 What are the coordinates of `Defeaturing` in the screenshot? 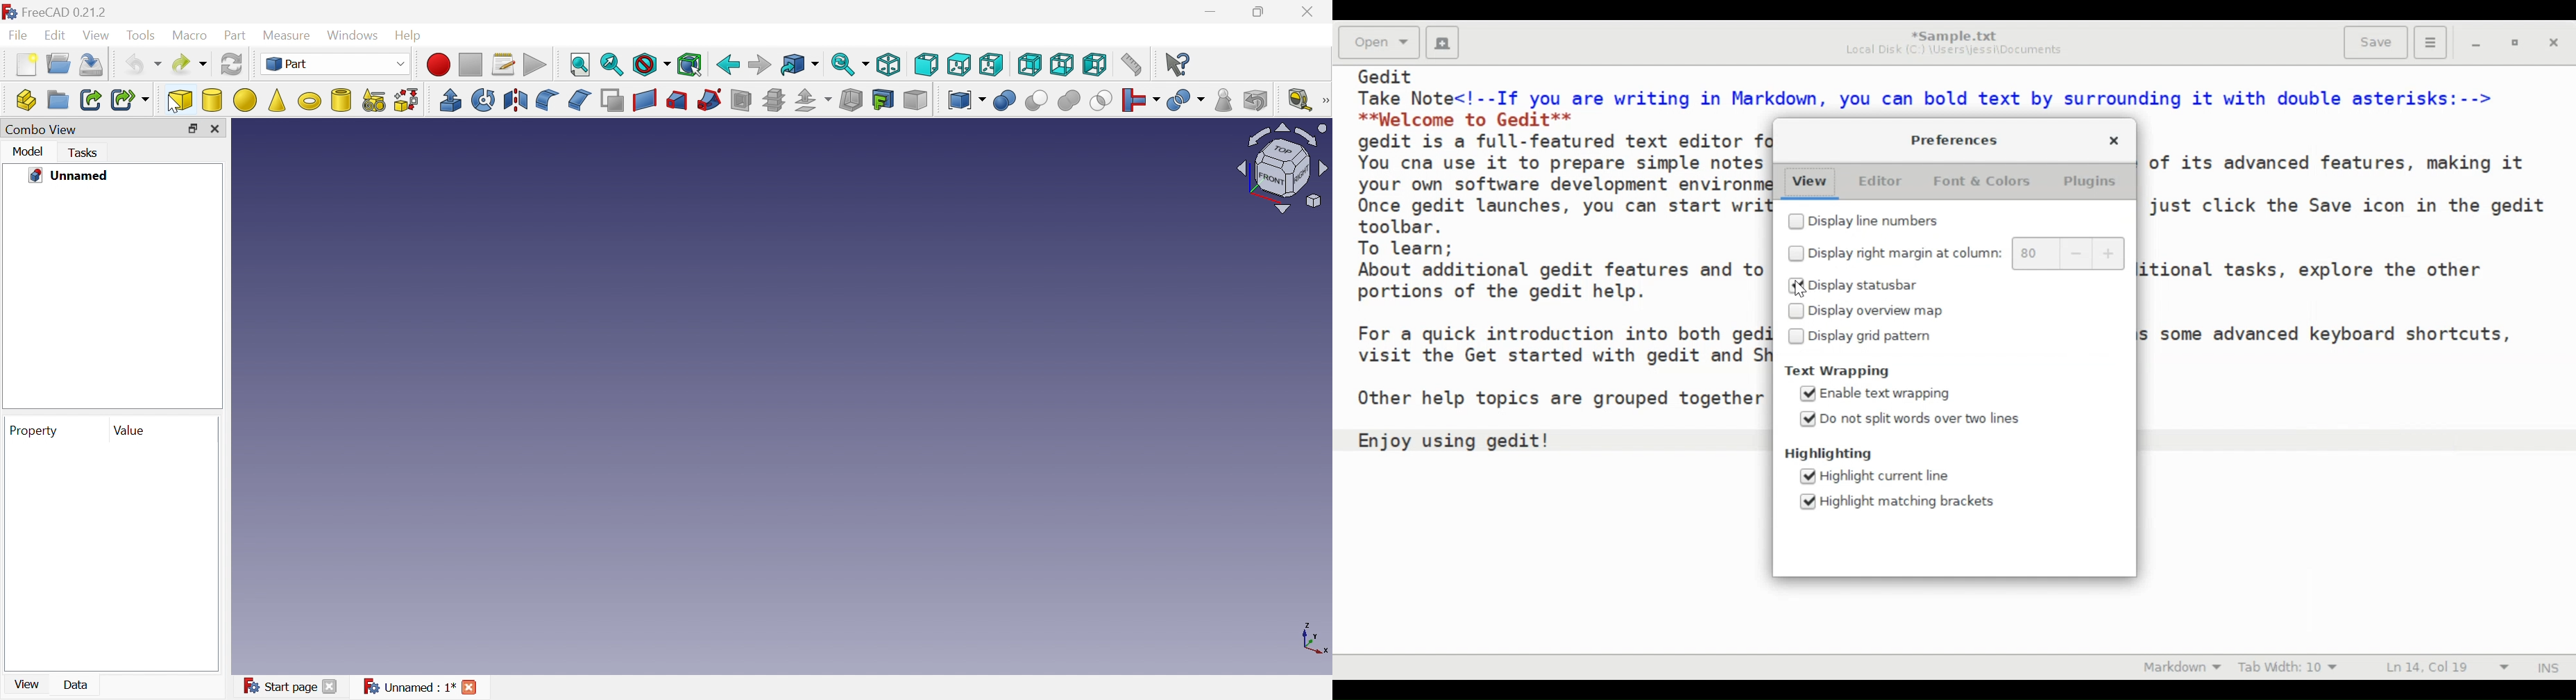 It's located at (1257, 101).